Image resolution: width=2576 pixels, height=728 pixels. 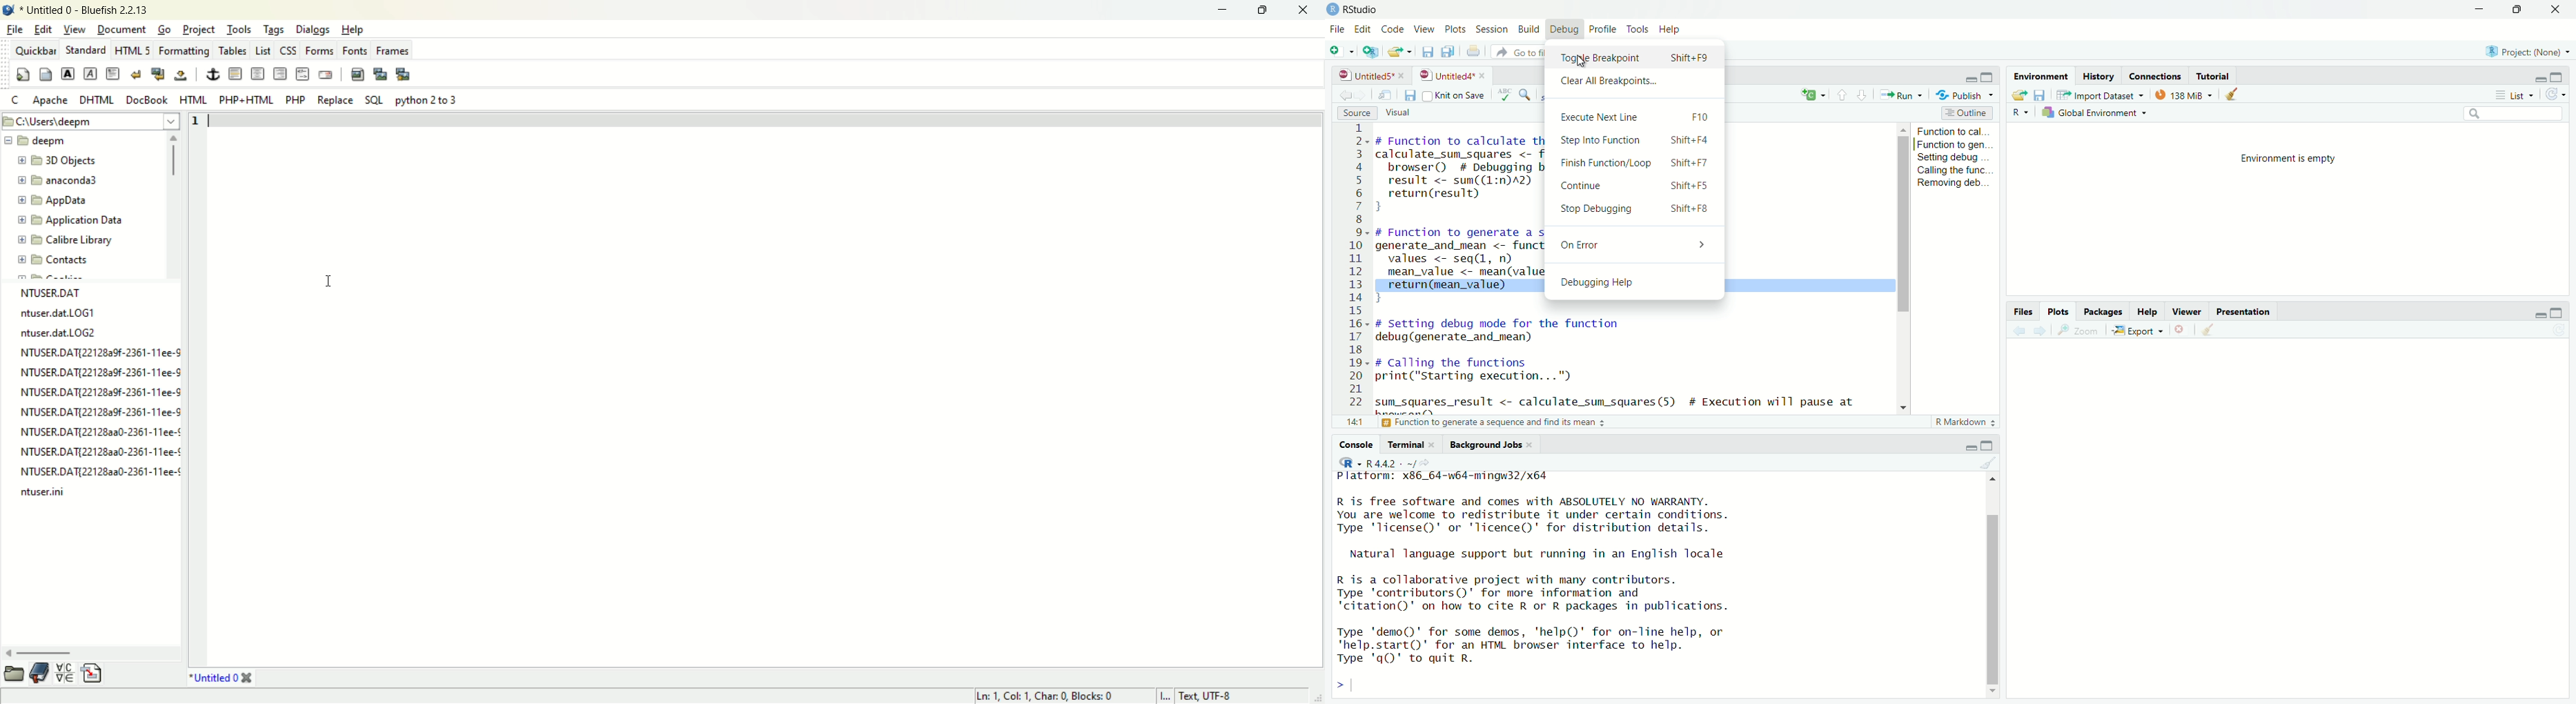 I want to click on language select, so click(x=1344, y=463).